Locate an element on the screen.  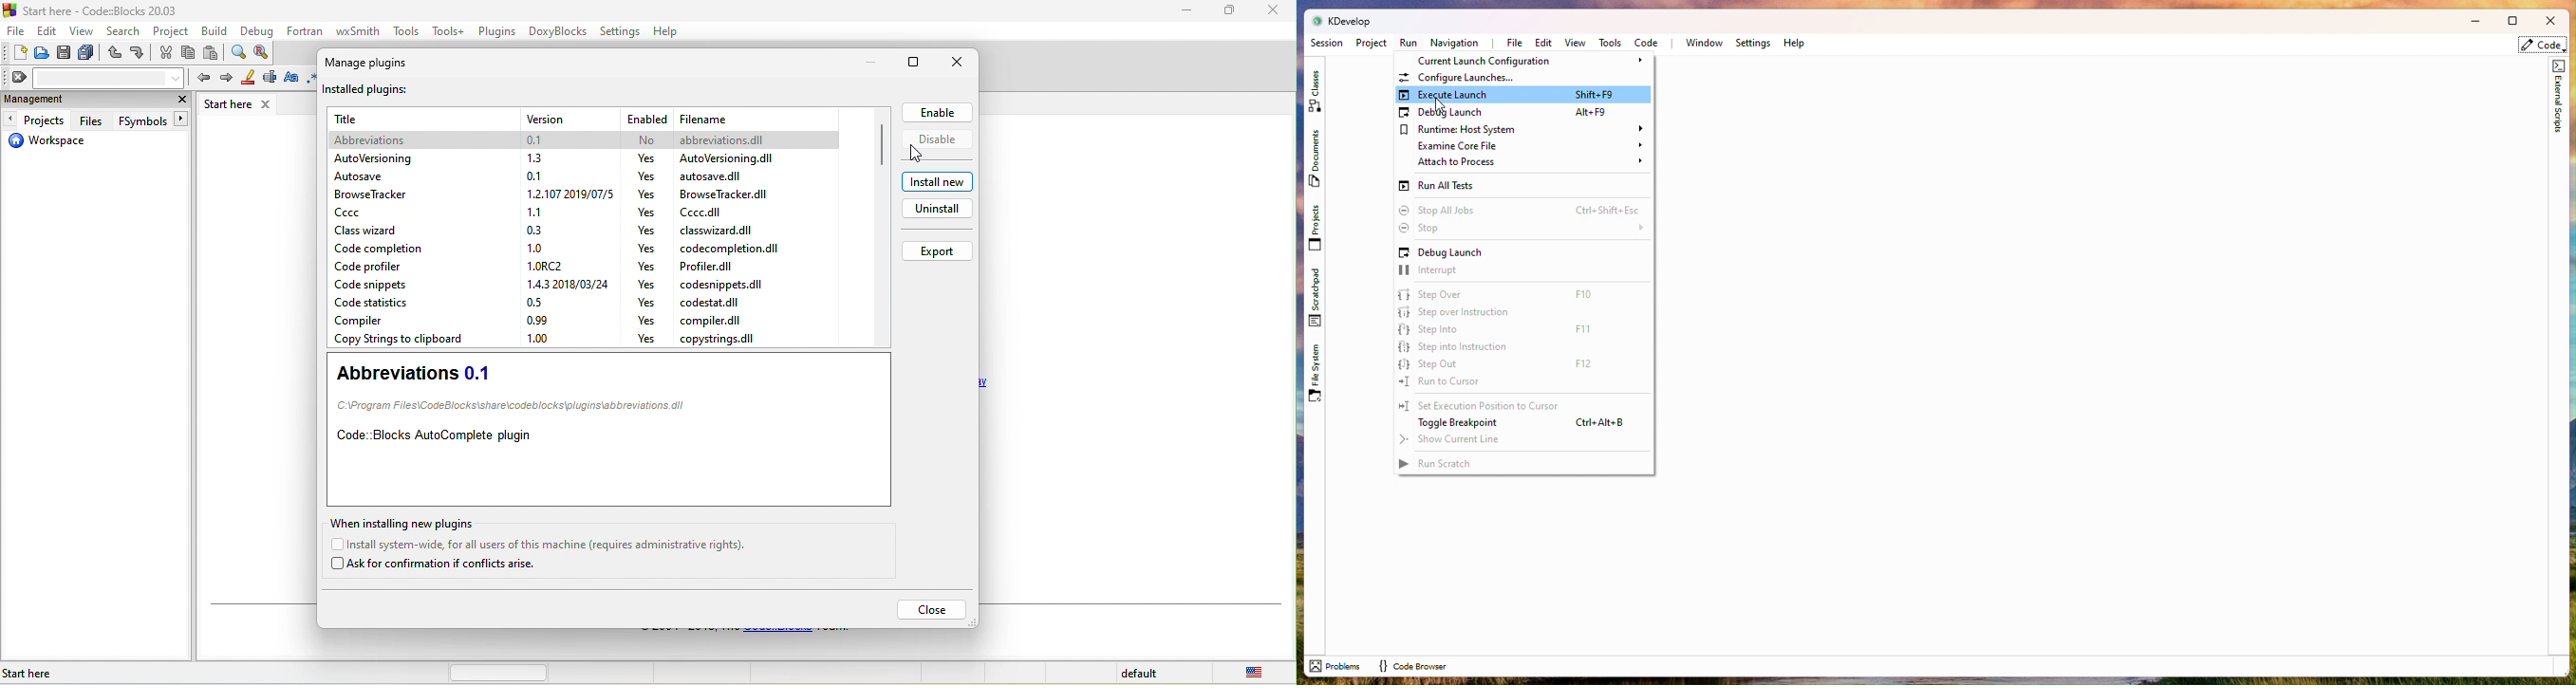
version  is located at coordinates (538, 336).